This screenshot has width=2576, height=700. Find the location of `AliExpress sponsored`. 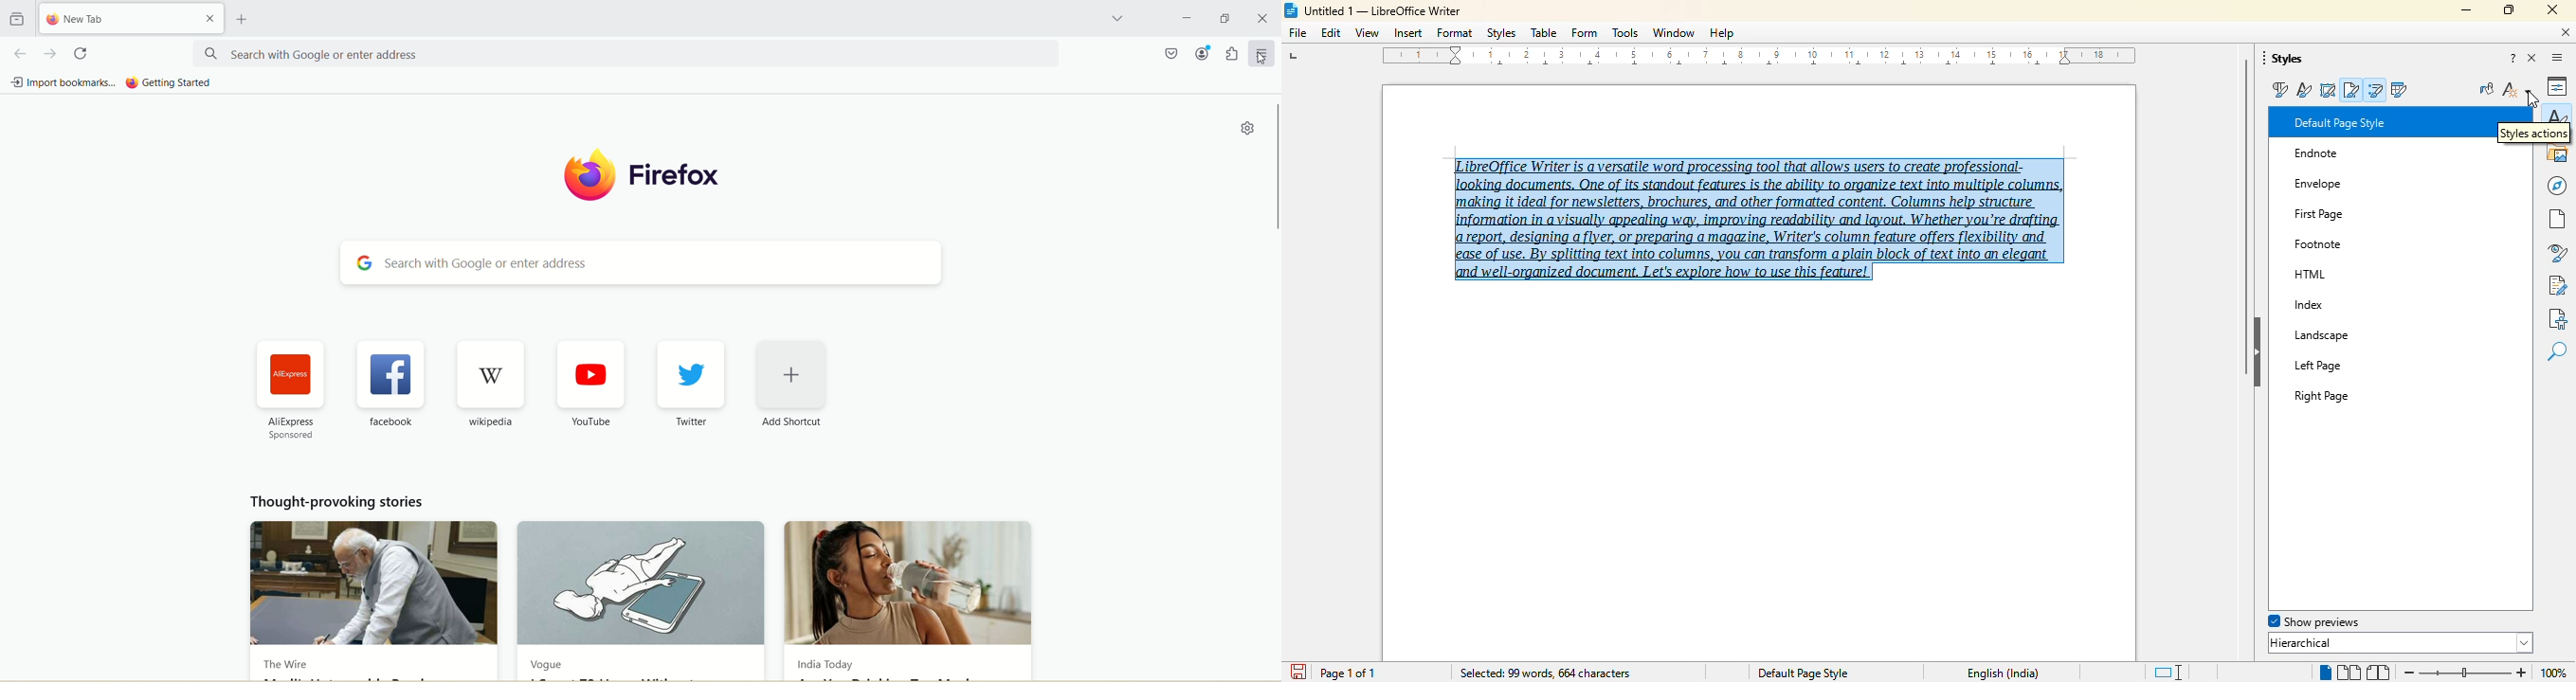

AliExpress sponsored is located at coordinates (294, 428).